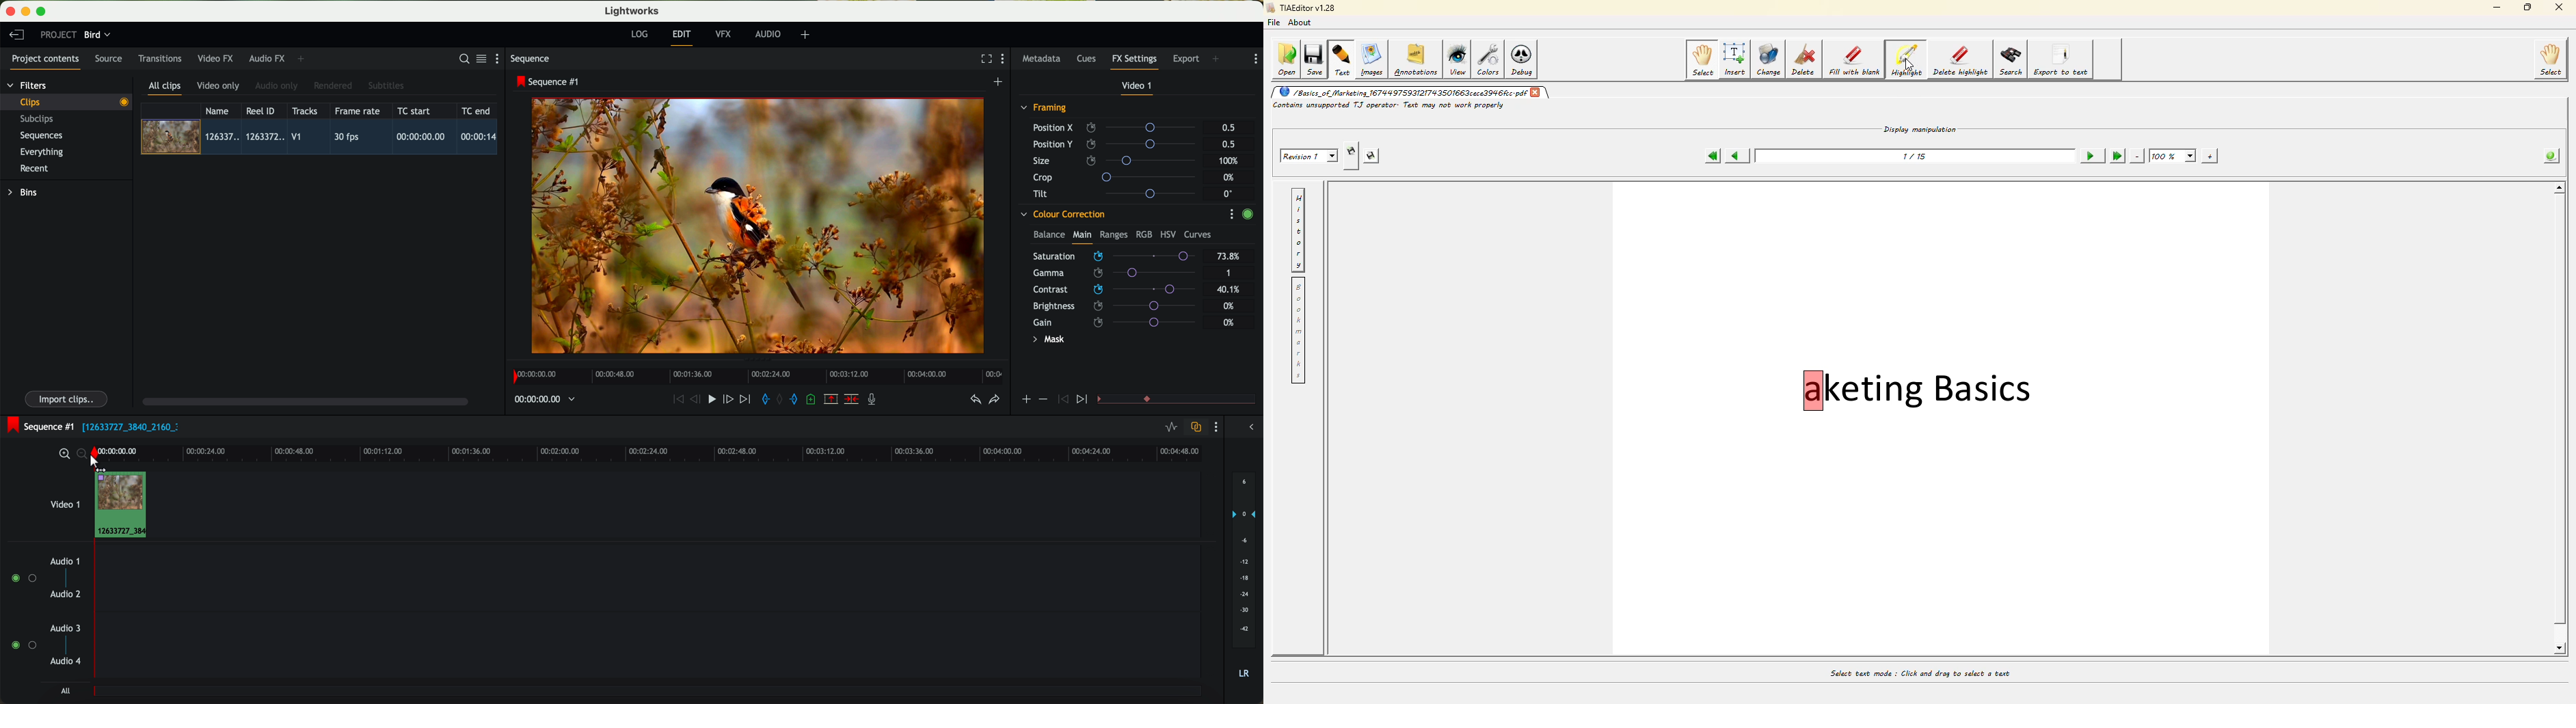 This screenshot has width=2576, height=728. What do you see at coordinates (1171, 428) in the screenshot?
I see `toggle audio levels editing` at bounding box center [1171, 428].